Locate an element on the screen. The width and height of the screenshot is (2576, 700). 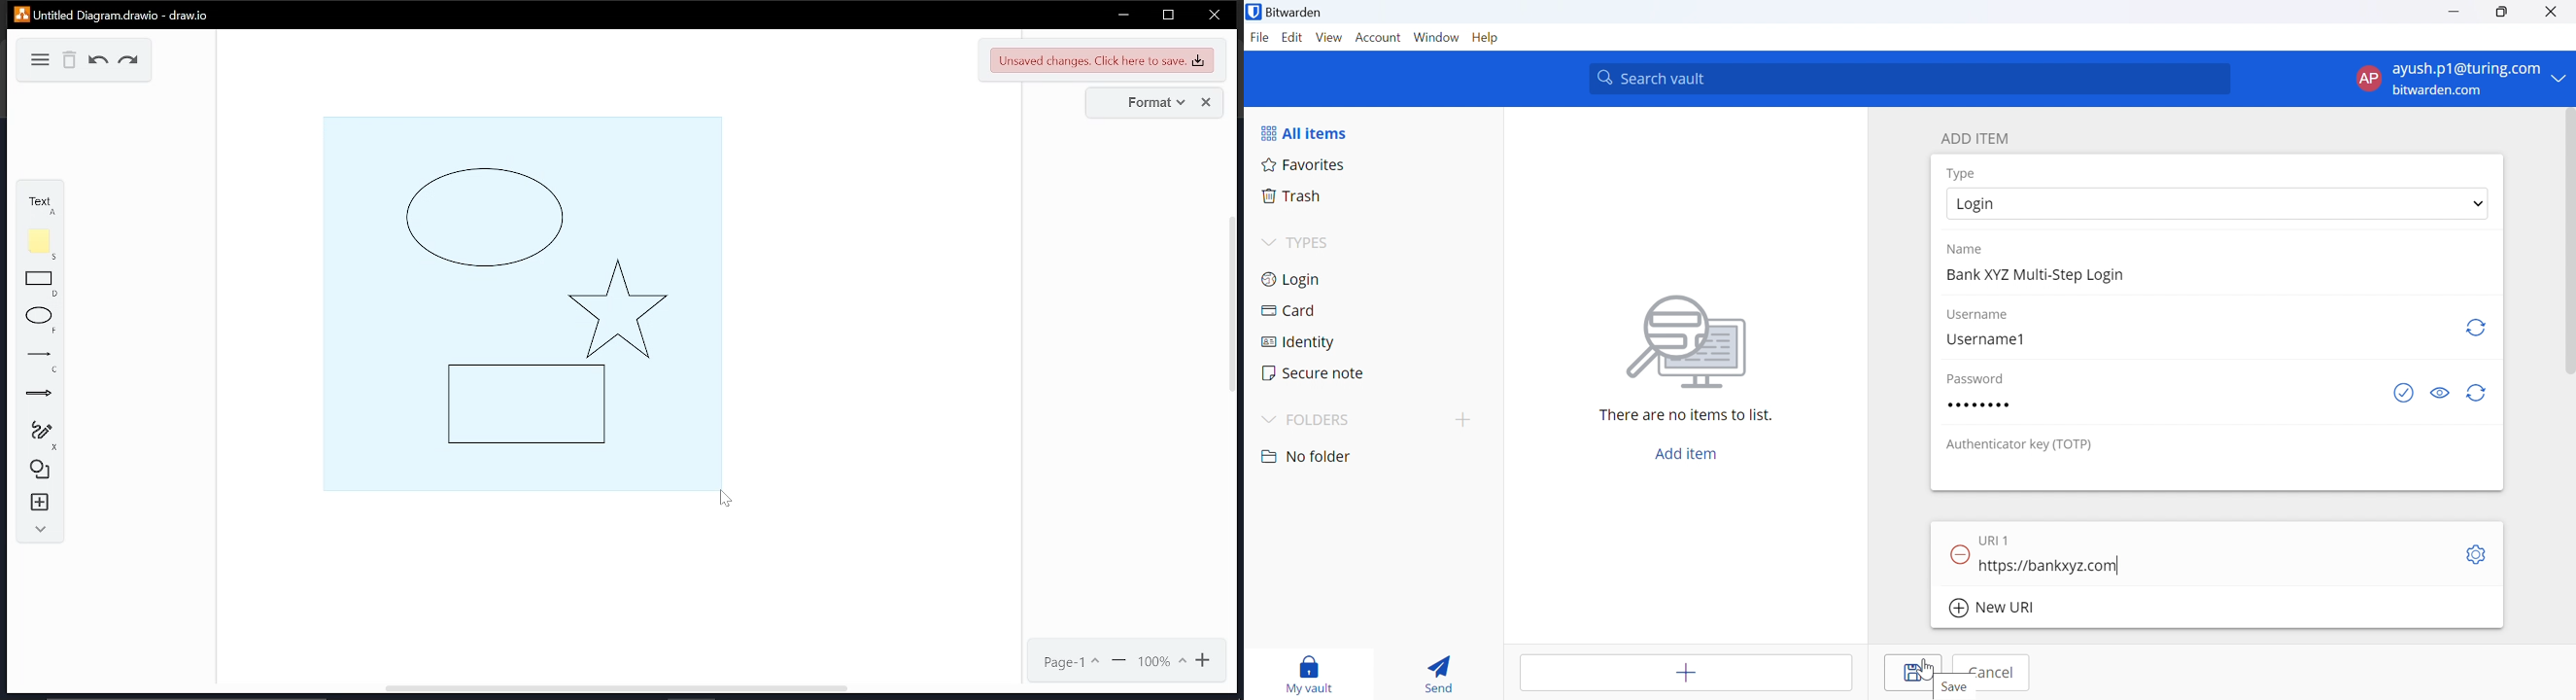
View is located at coordinates (1328, 37).